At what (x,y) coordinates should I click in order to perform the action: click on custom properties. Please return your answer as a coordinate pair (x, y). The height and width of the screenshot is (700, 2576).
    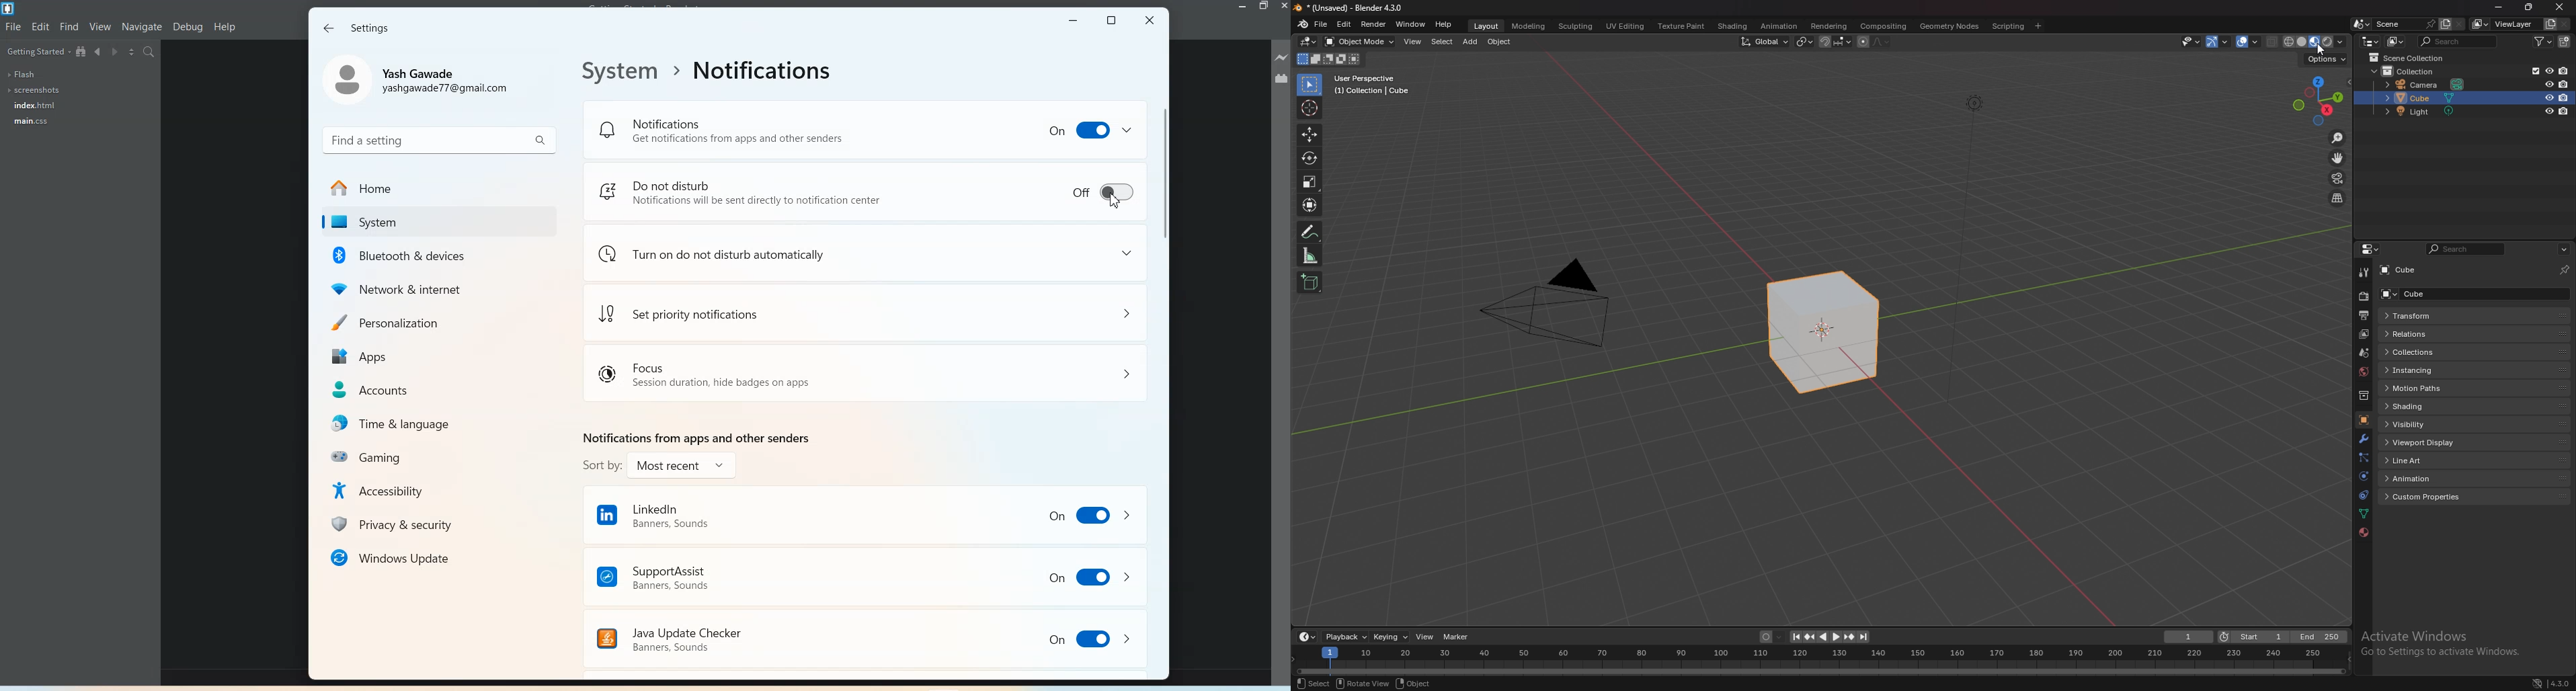
    Looking at the image, I should click on (2436, 497).